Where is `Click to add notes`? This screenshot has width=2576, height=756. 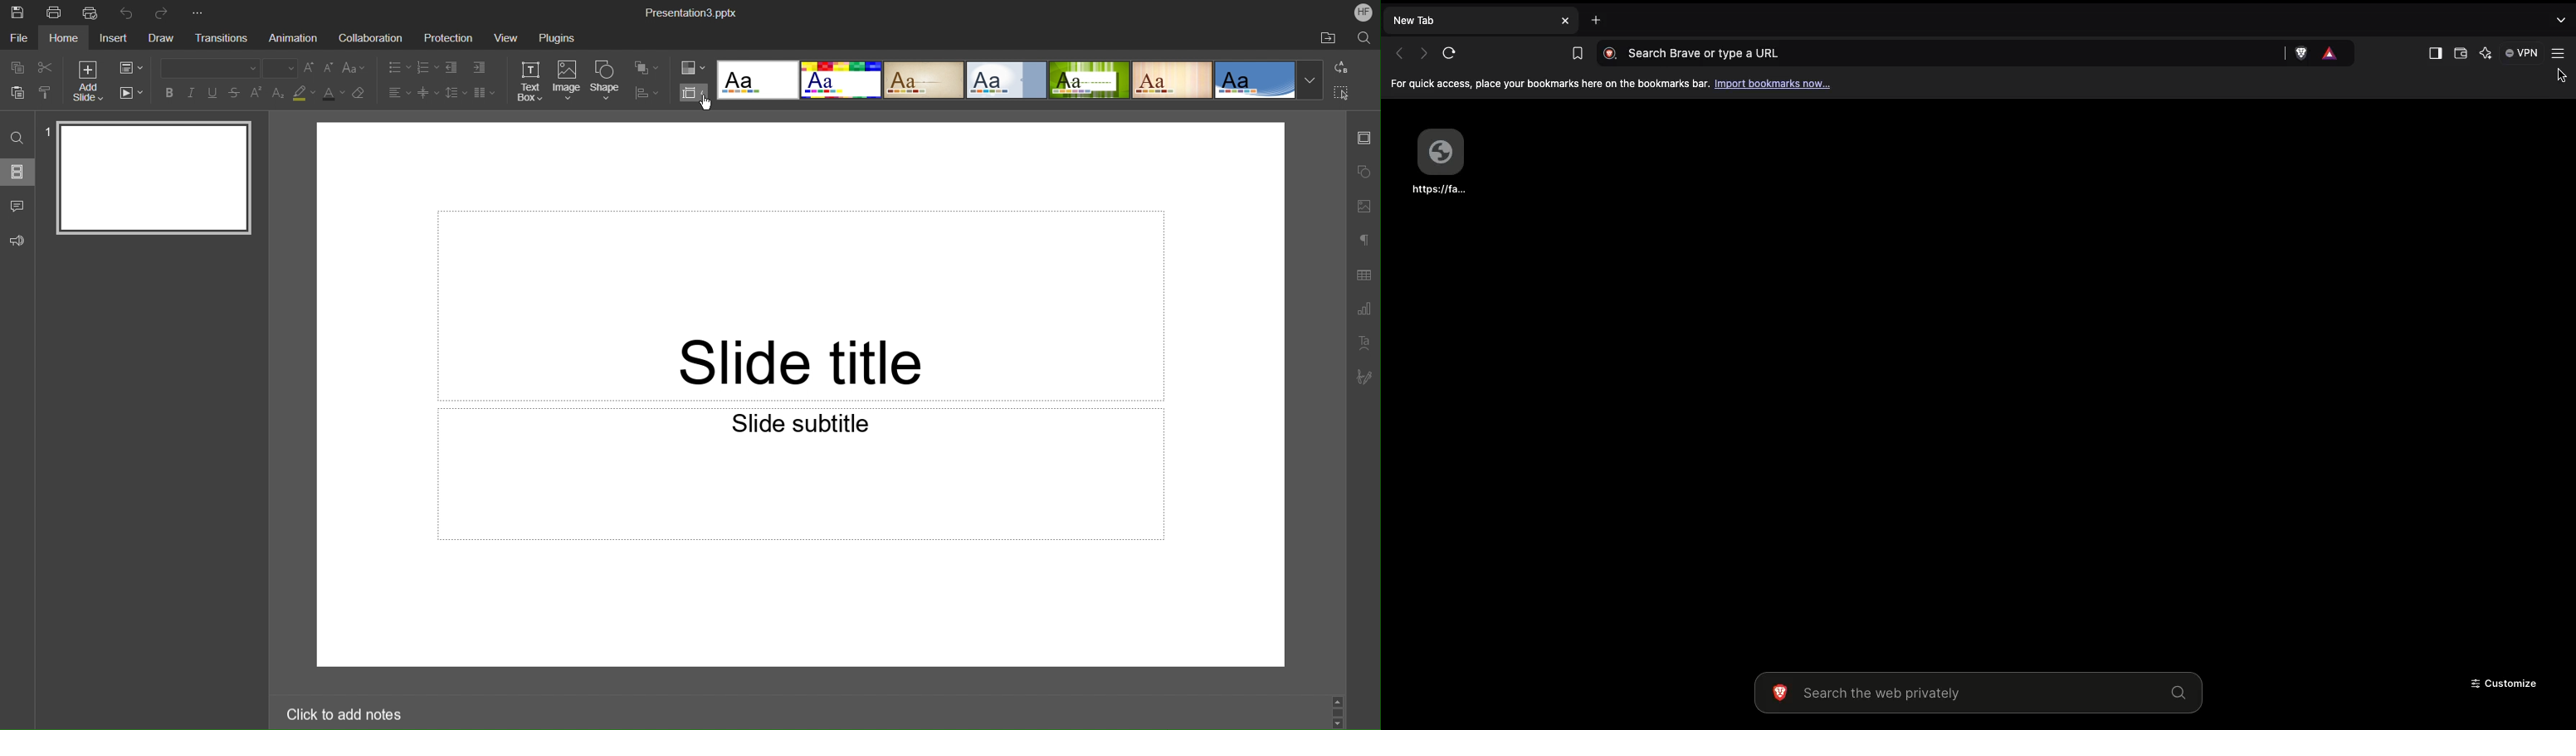
Click to add notes is located at coordinates (338, 712).